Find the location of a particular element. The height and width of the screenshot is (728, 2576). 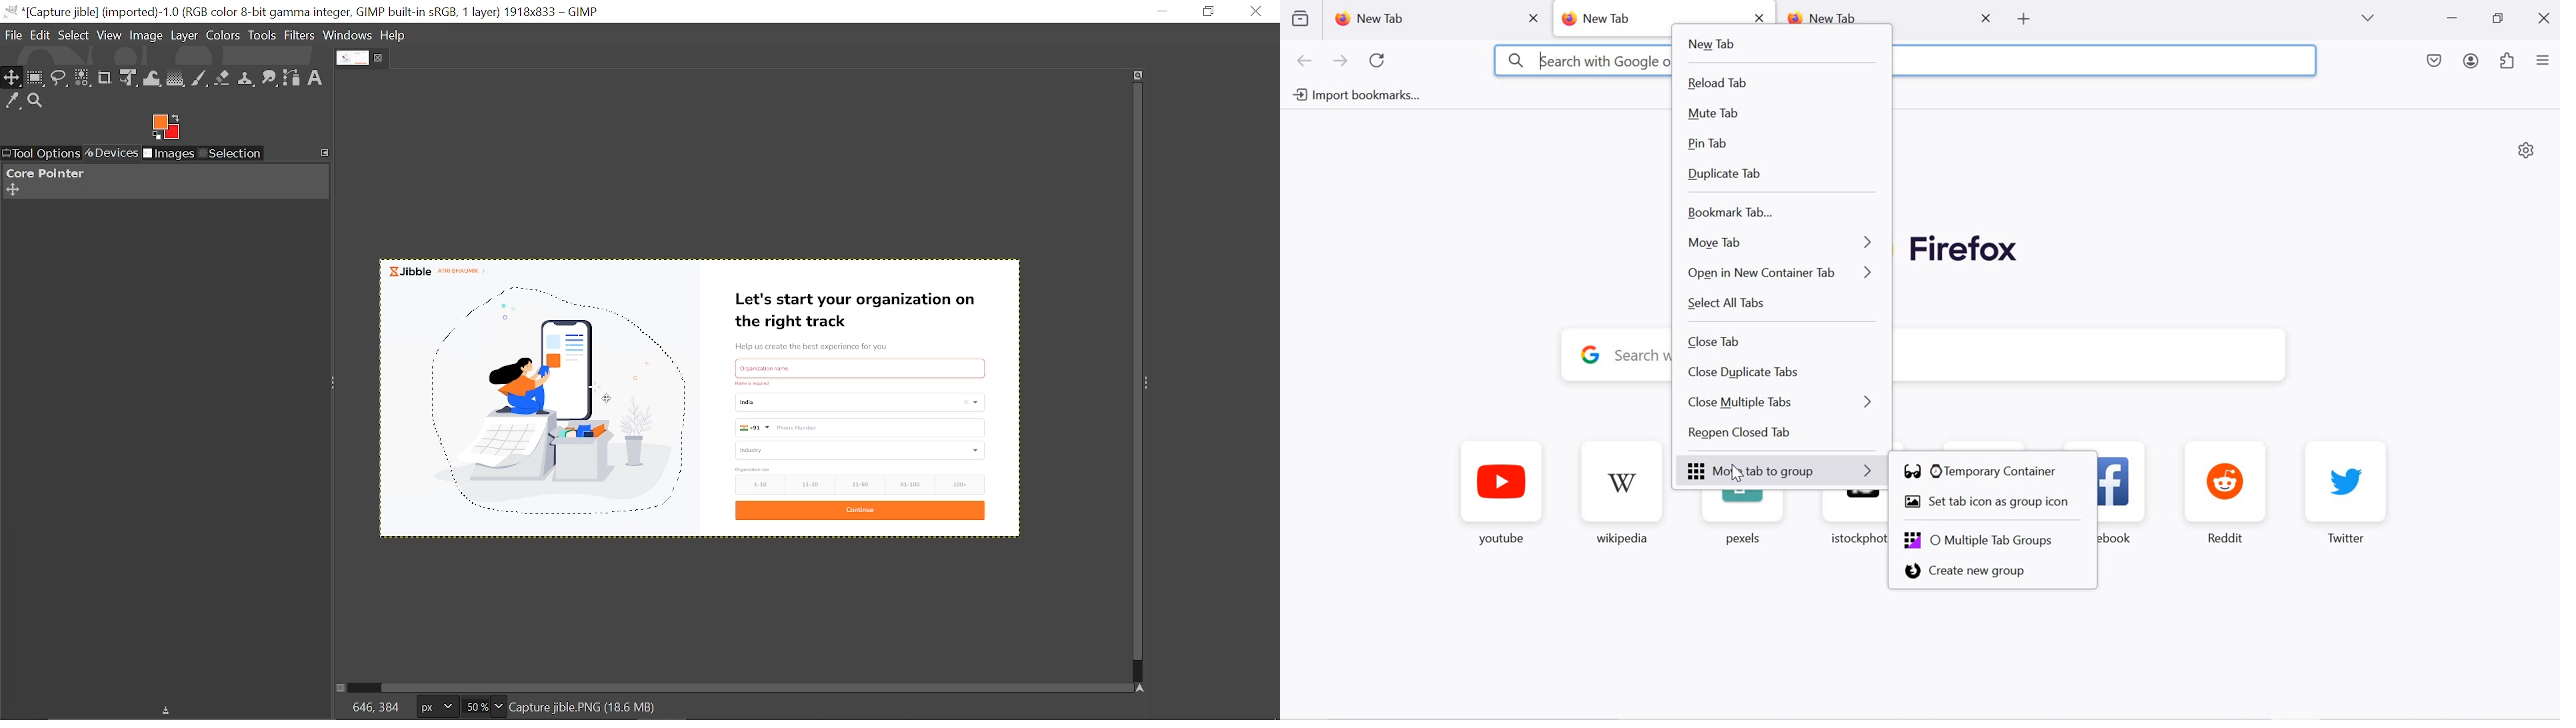

3 kearch with Google or enter address is located at coordinates (1581, 60).